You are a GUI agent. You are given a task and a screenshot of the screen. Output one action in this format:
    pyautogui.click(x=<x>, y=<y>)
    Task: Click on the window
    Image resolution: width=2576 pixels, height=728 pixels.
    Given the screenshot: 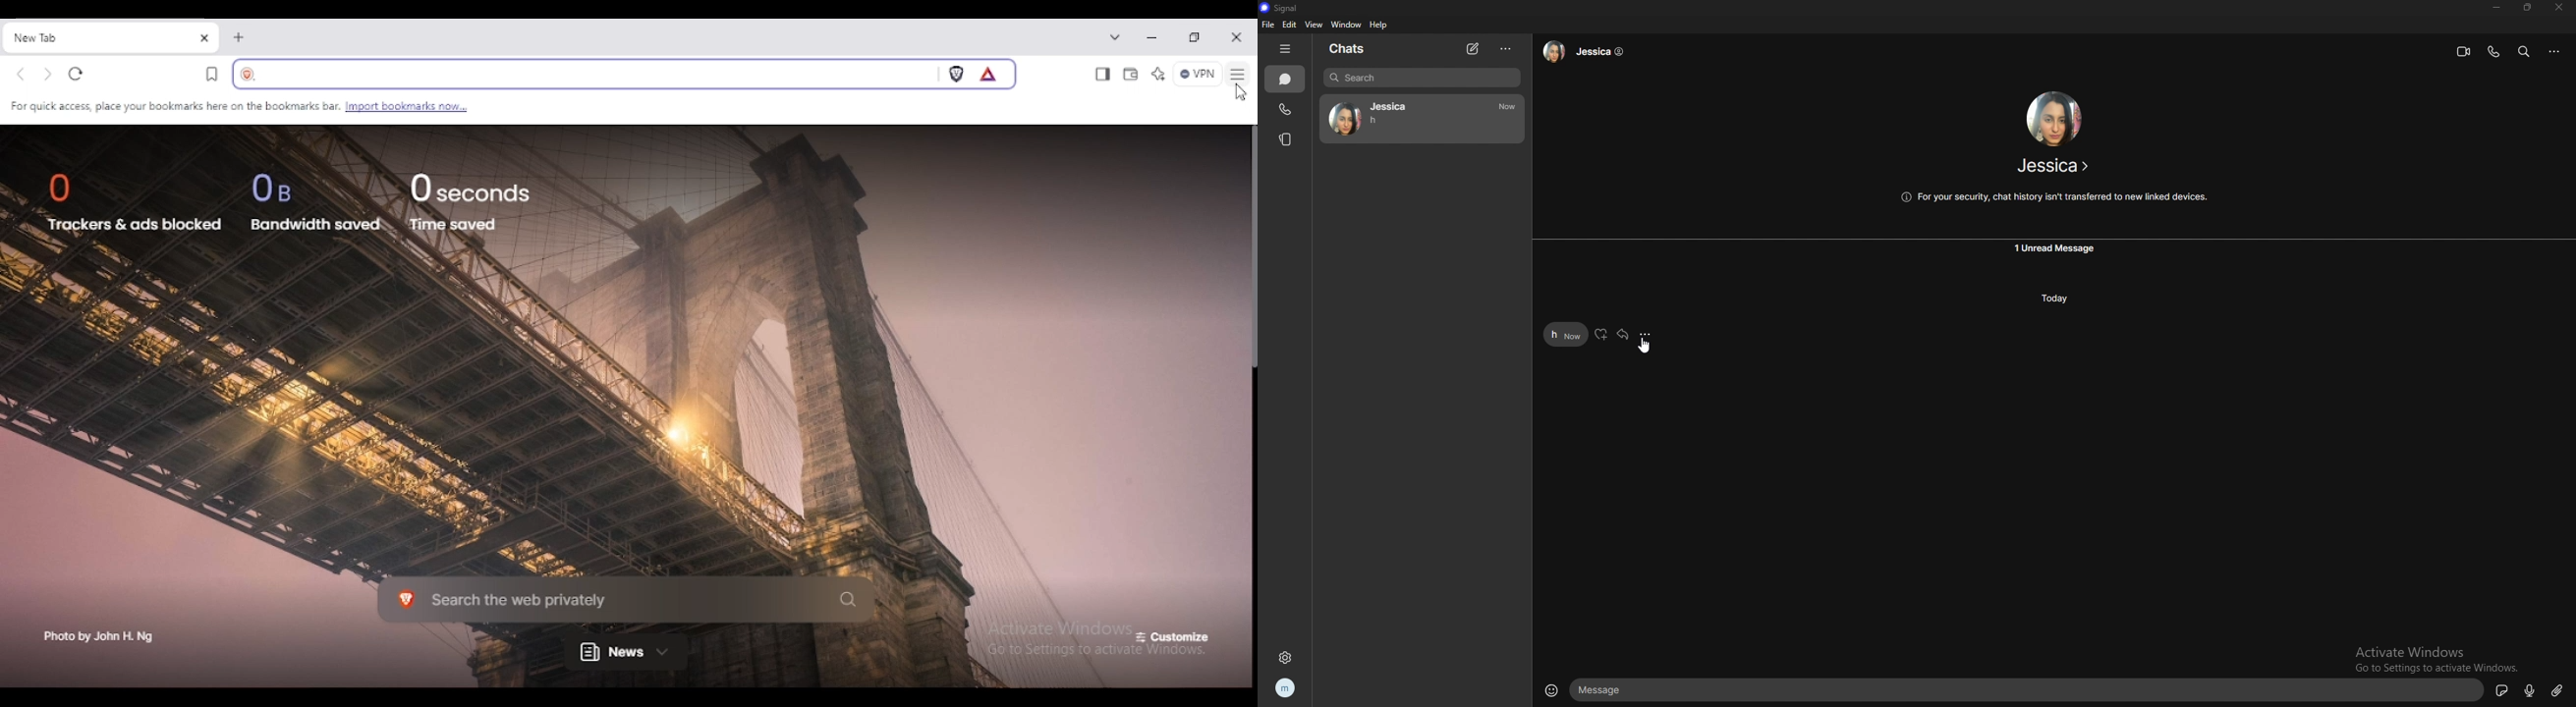 What is the action you would take?
    pyautogui.click(x=1346, y=25)
    